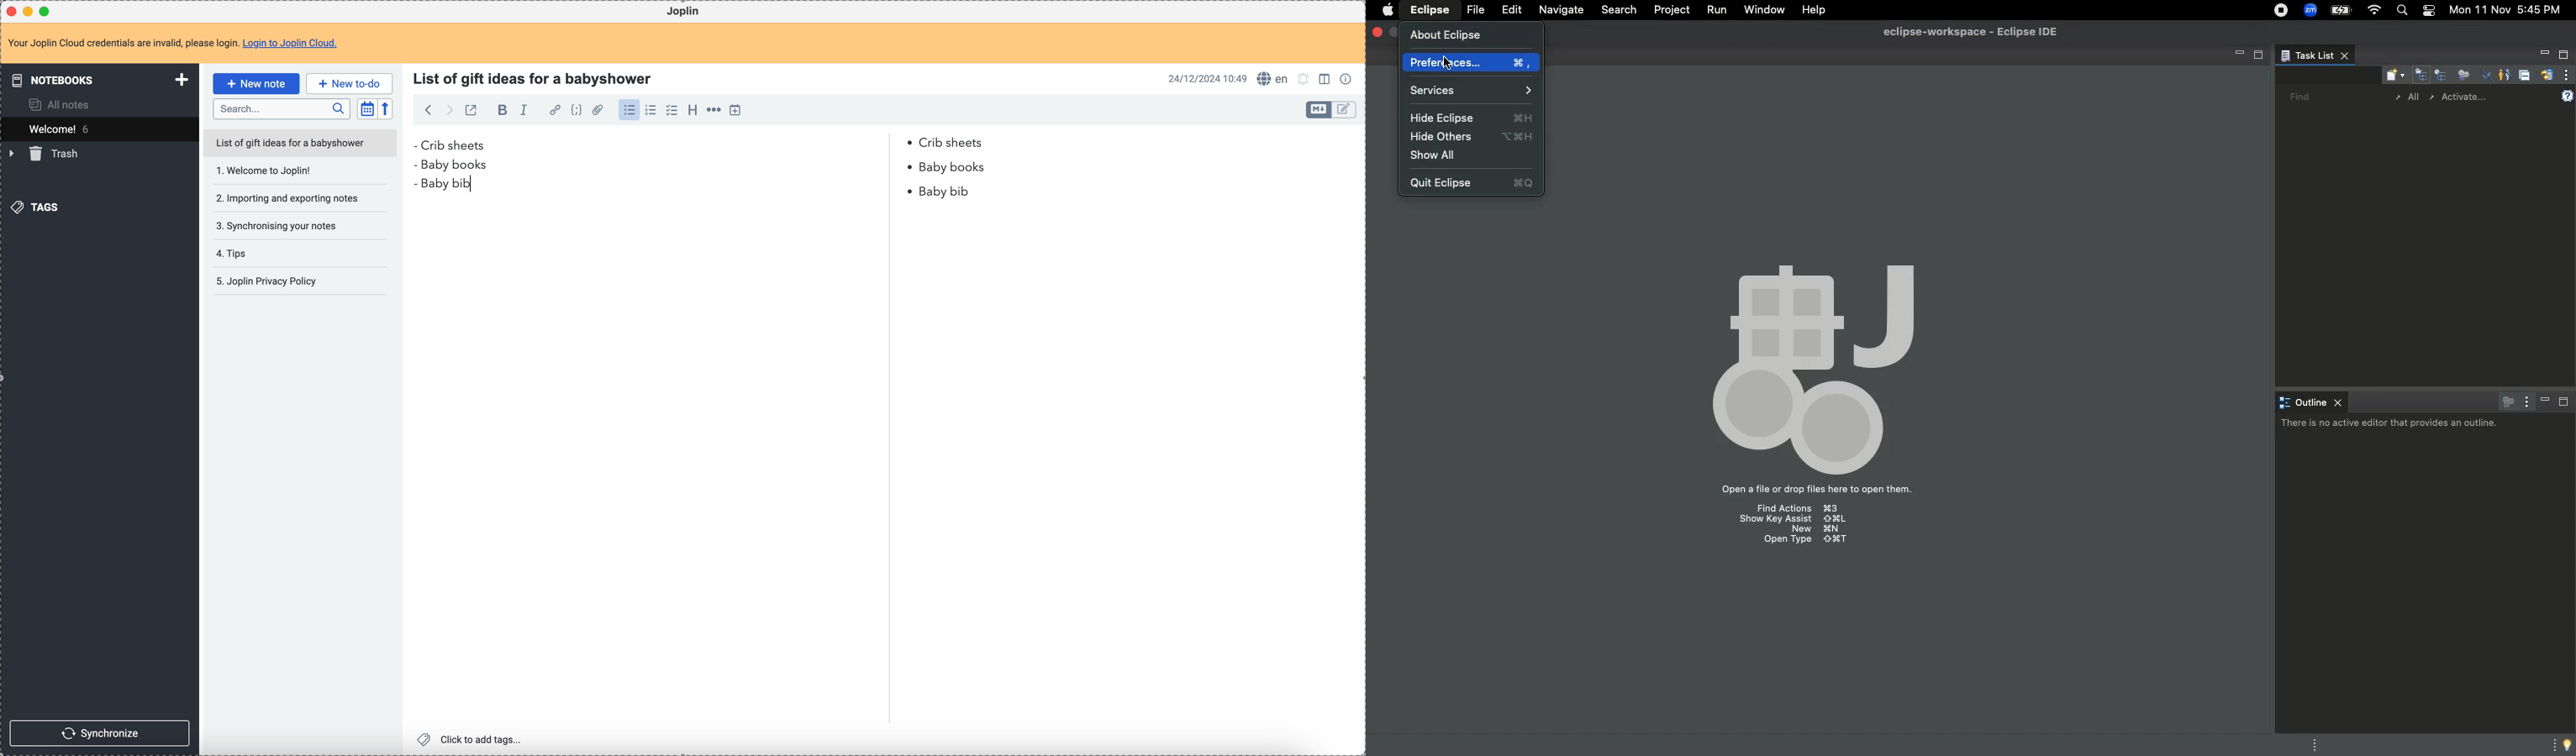 The image size is (2576, 756). What do you see at coordinates (536, 77) in the screenshot?
I see `title` at bounding box center [536, 77].